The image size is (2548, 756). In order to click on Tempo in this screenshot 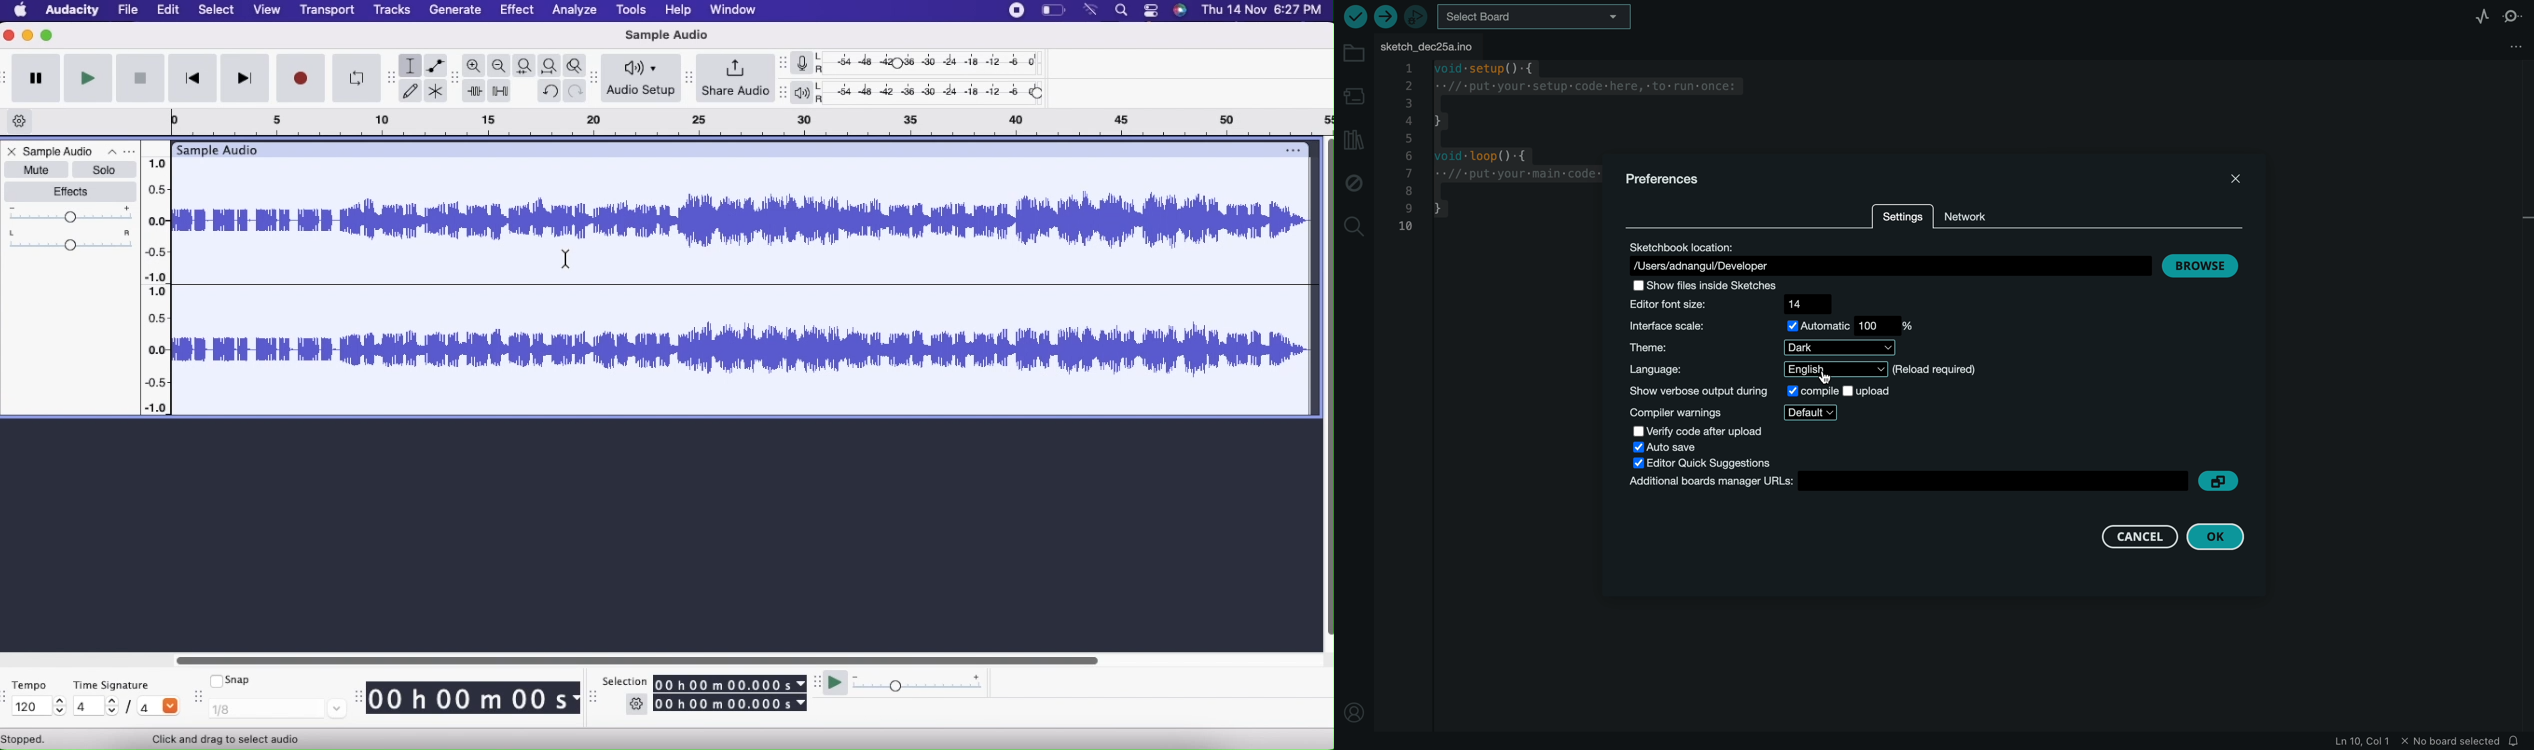, I will do `click(30, 683)`.